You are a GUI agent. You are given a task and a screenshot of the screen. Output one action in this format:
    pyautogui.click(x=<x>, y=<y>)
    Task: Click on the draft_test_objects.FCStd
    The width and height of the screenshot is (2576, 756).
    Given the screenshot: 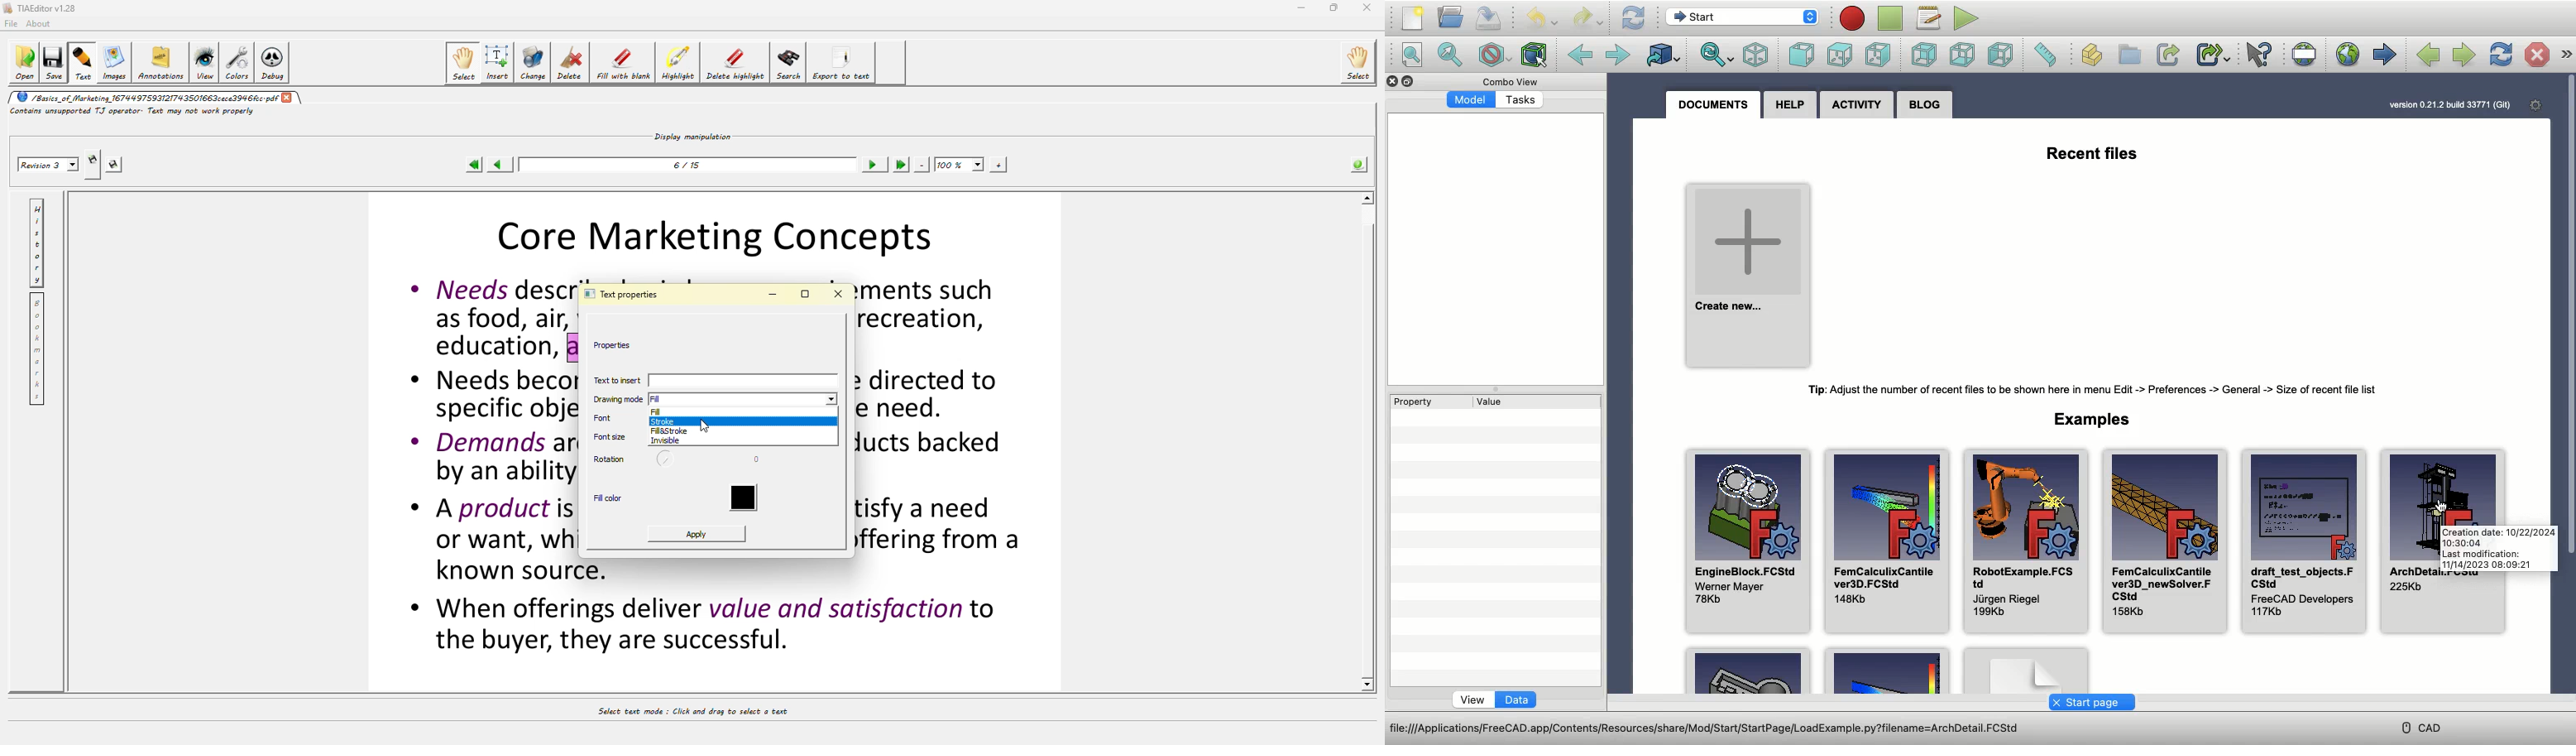 What is the action you would take?
    pyautogui.click(x=2305, y=543)
    